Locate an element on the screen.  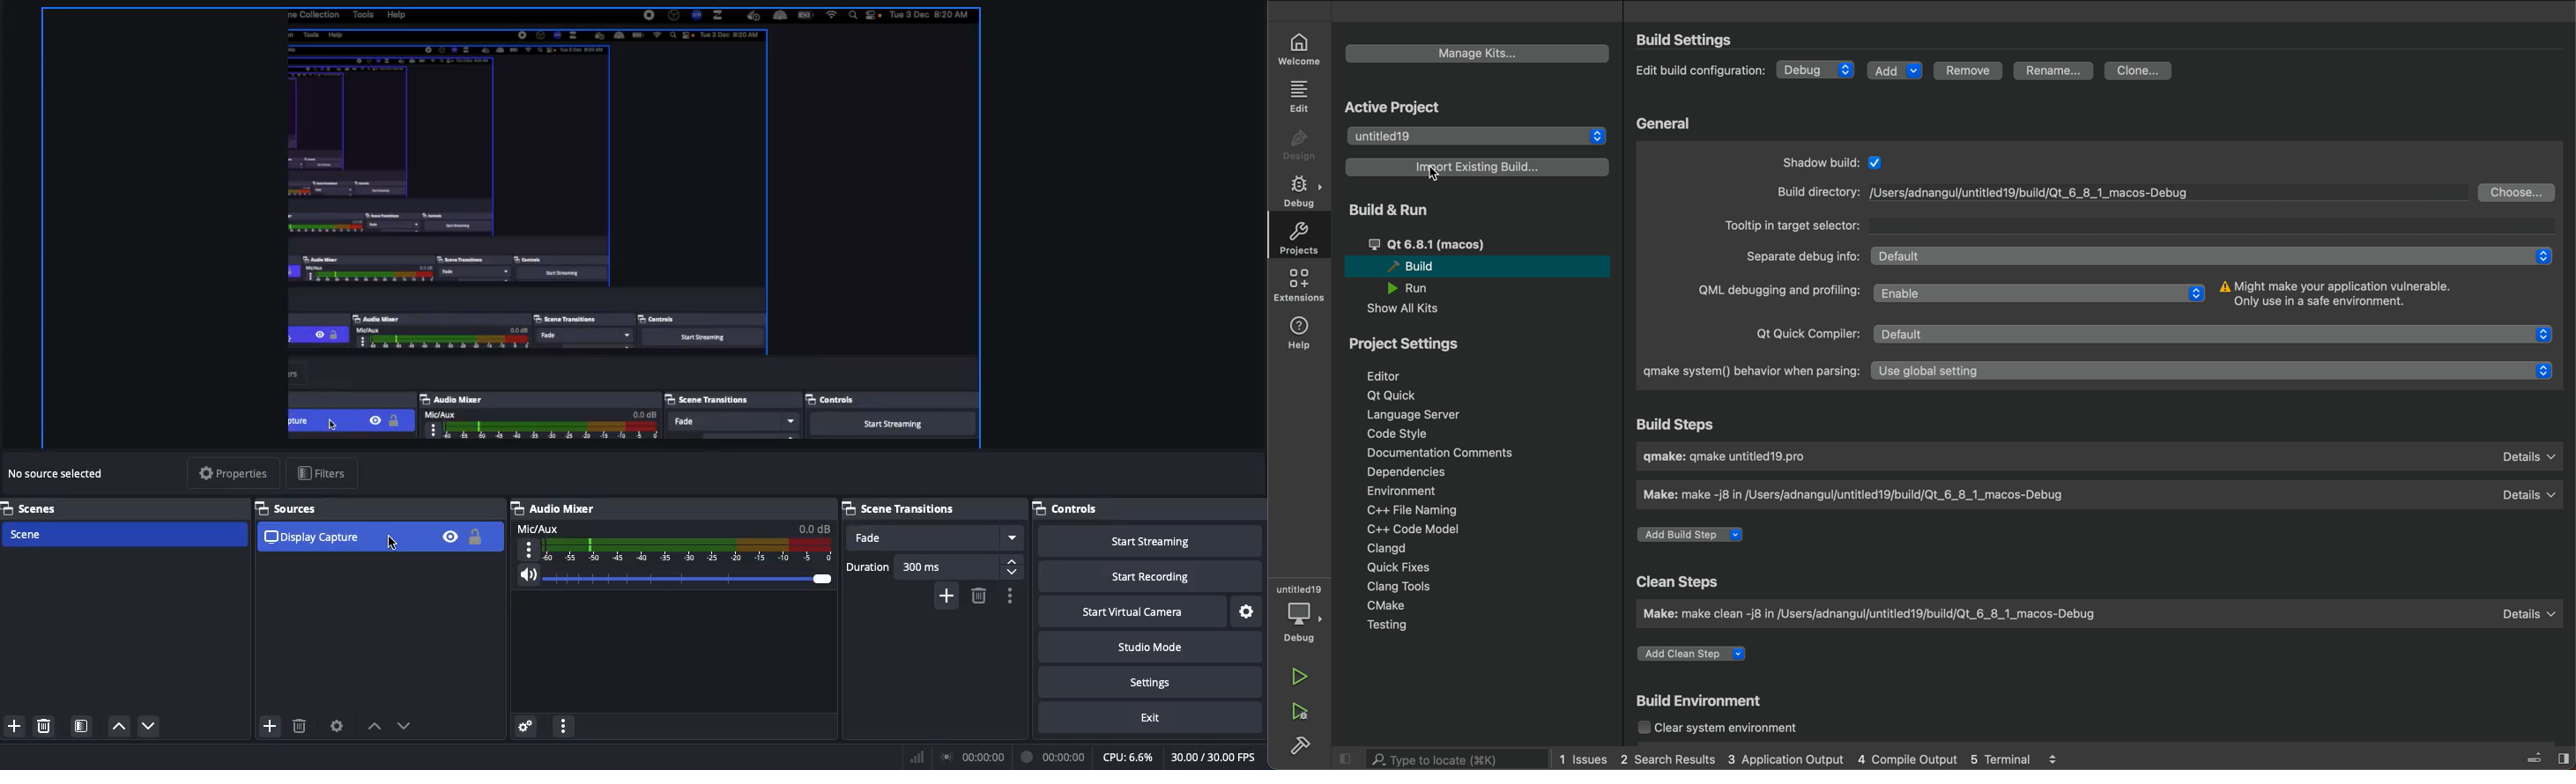
run is located at coordinates (1302, 678).